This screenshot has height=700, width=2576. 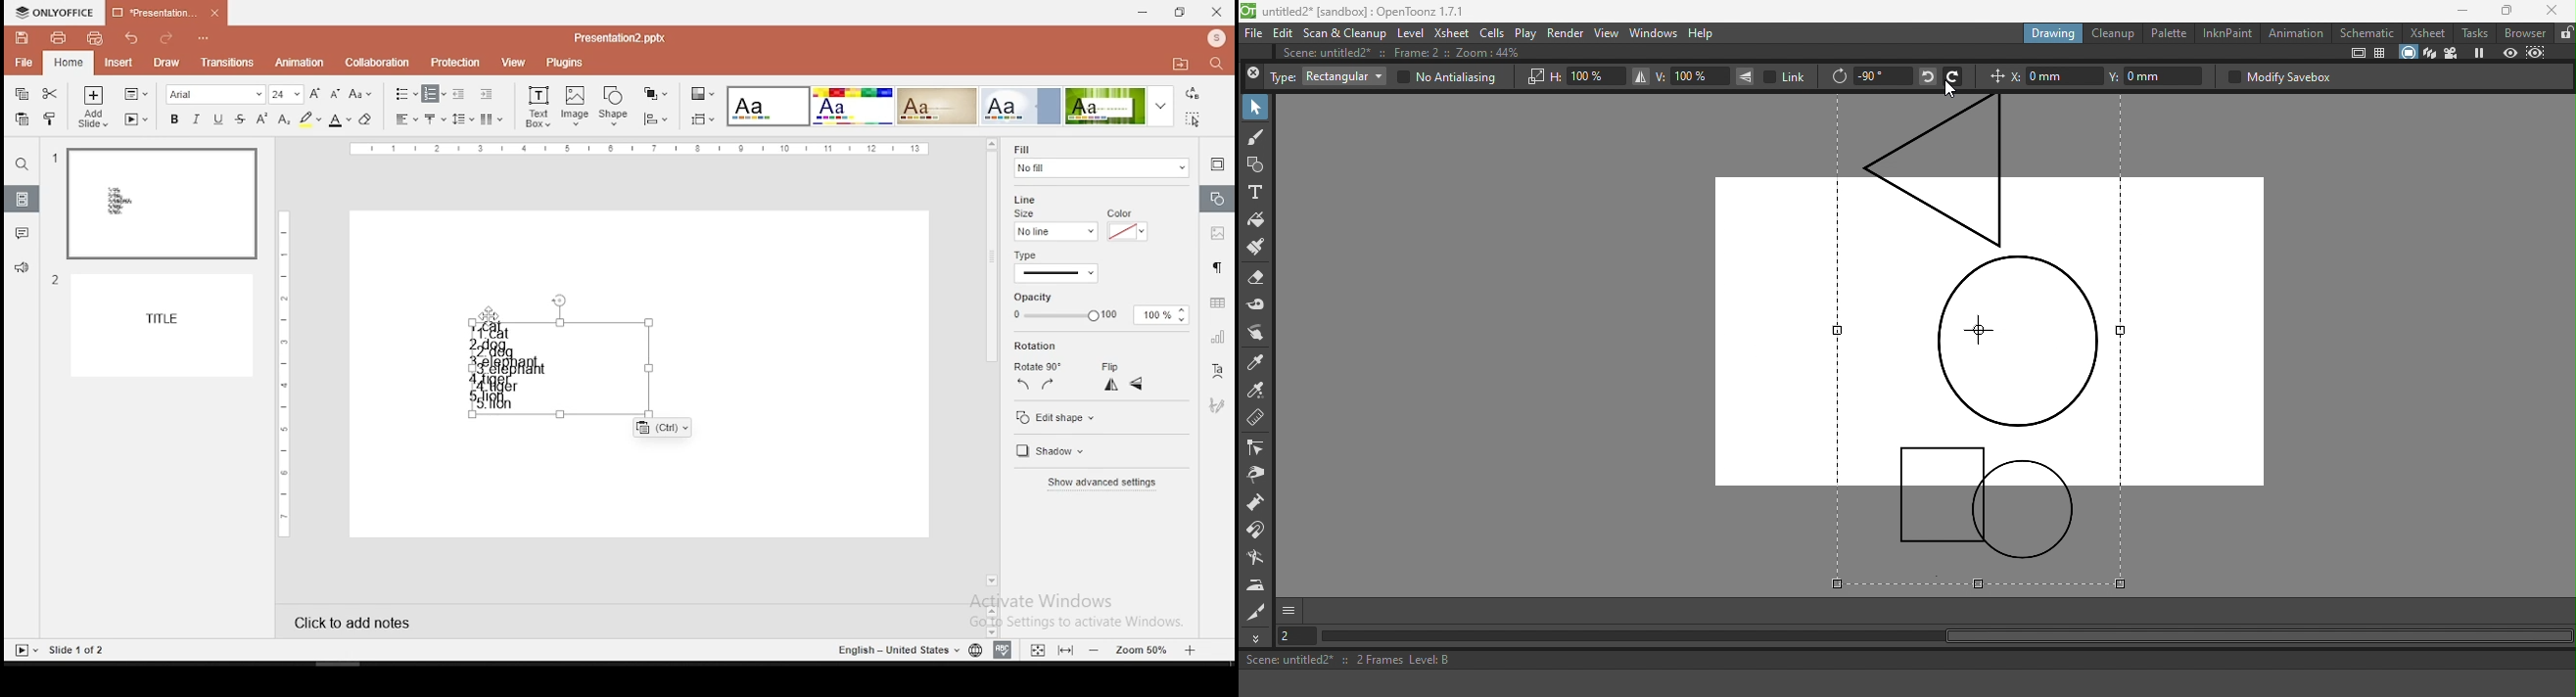 I want to click on theme, so click(x=936, y=106).